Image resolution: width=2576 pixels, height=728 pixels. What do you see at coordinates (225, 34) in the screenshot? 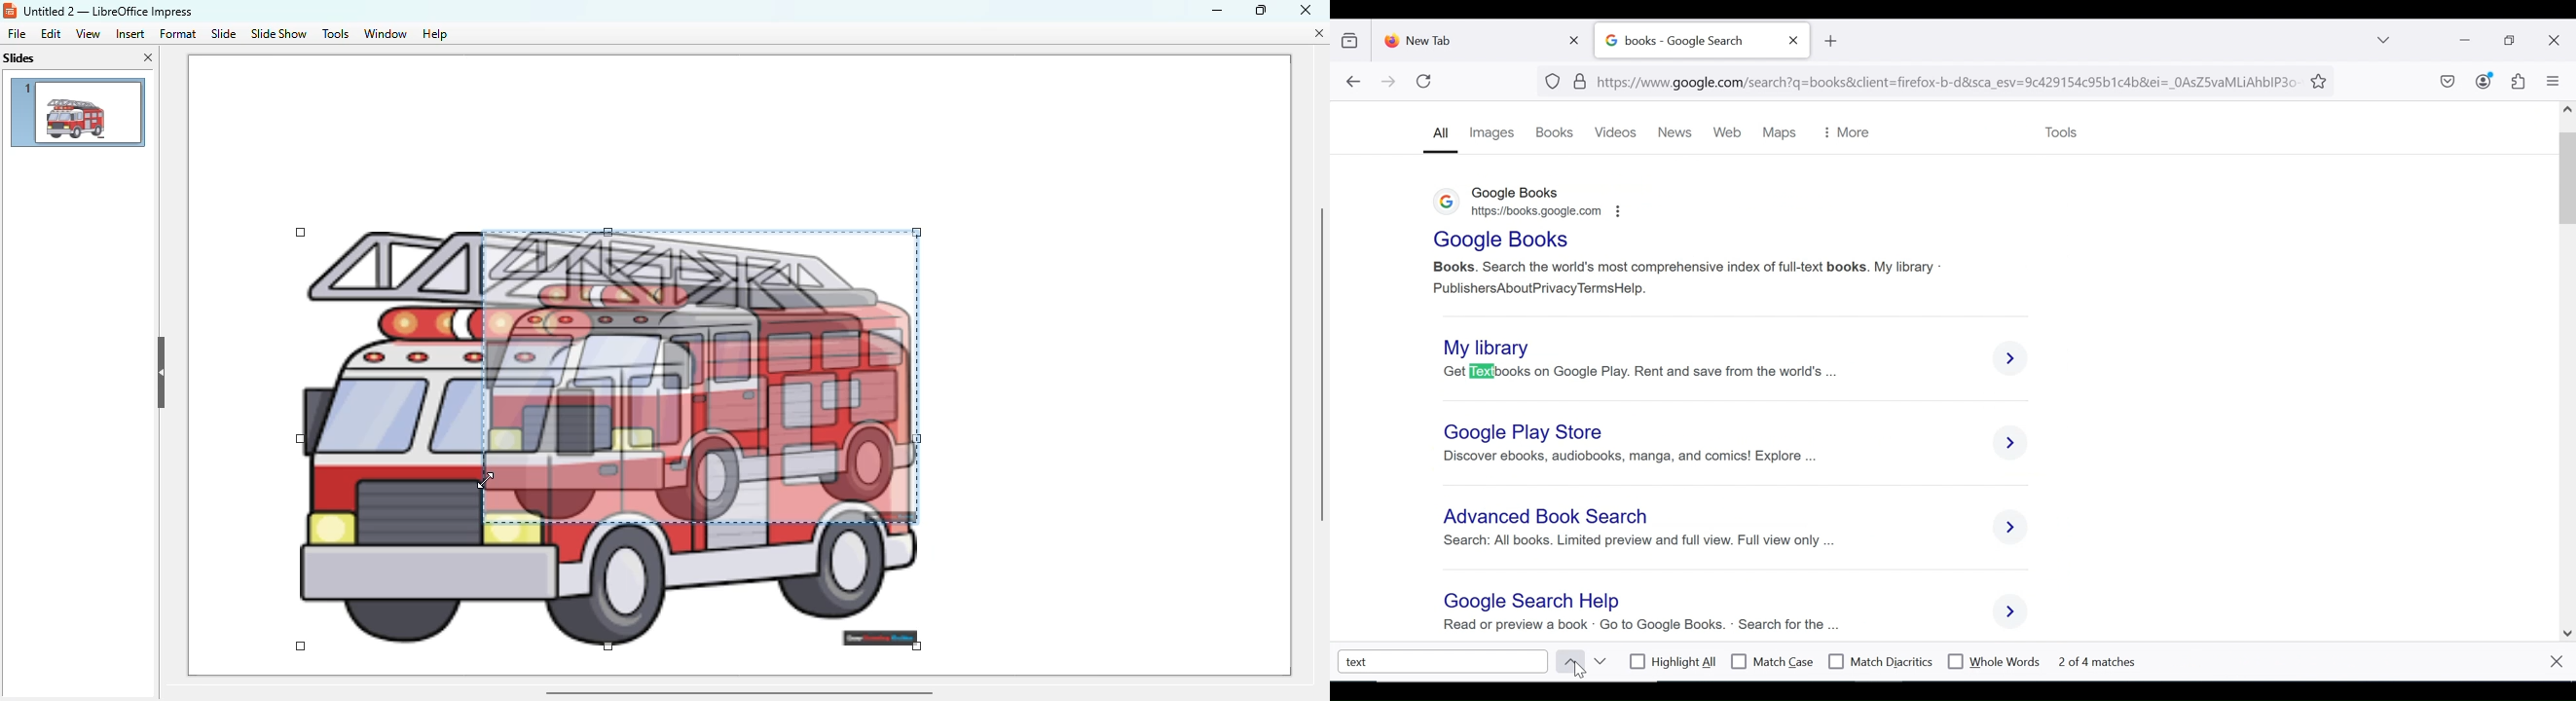
I see `slide` at bounding box center [225, 34].